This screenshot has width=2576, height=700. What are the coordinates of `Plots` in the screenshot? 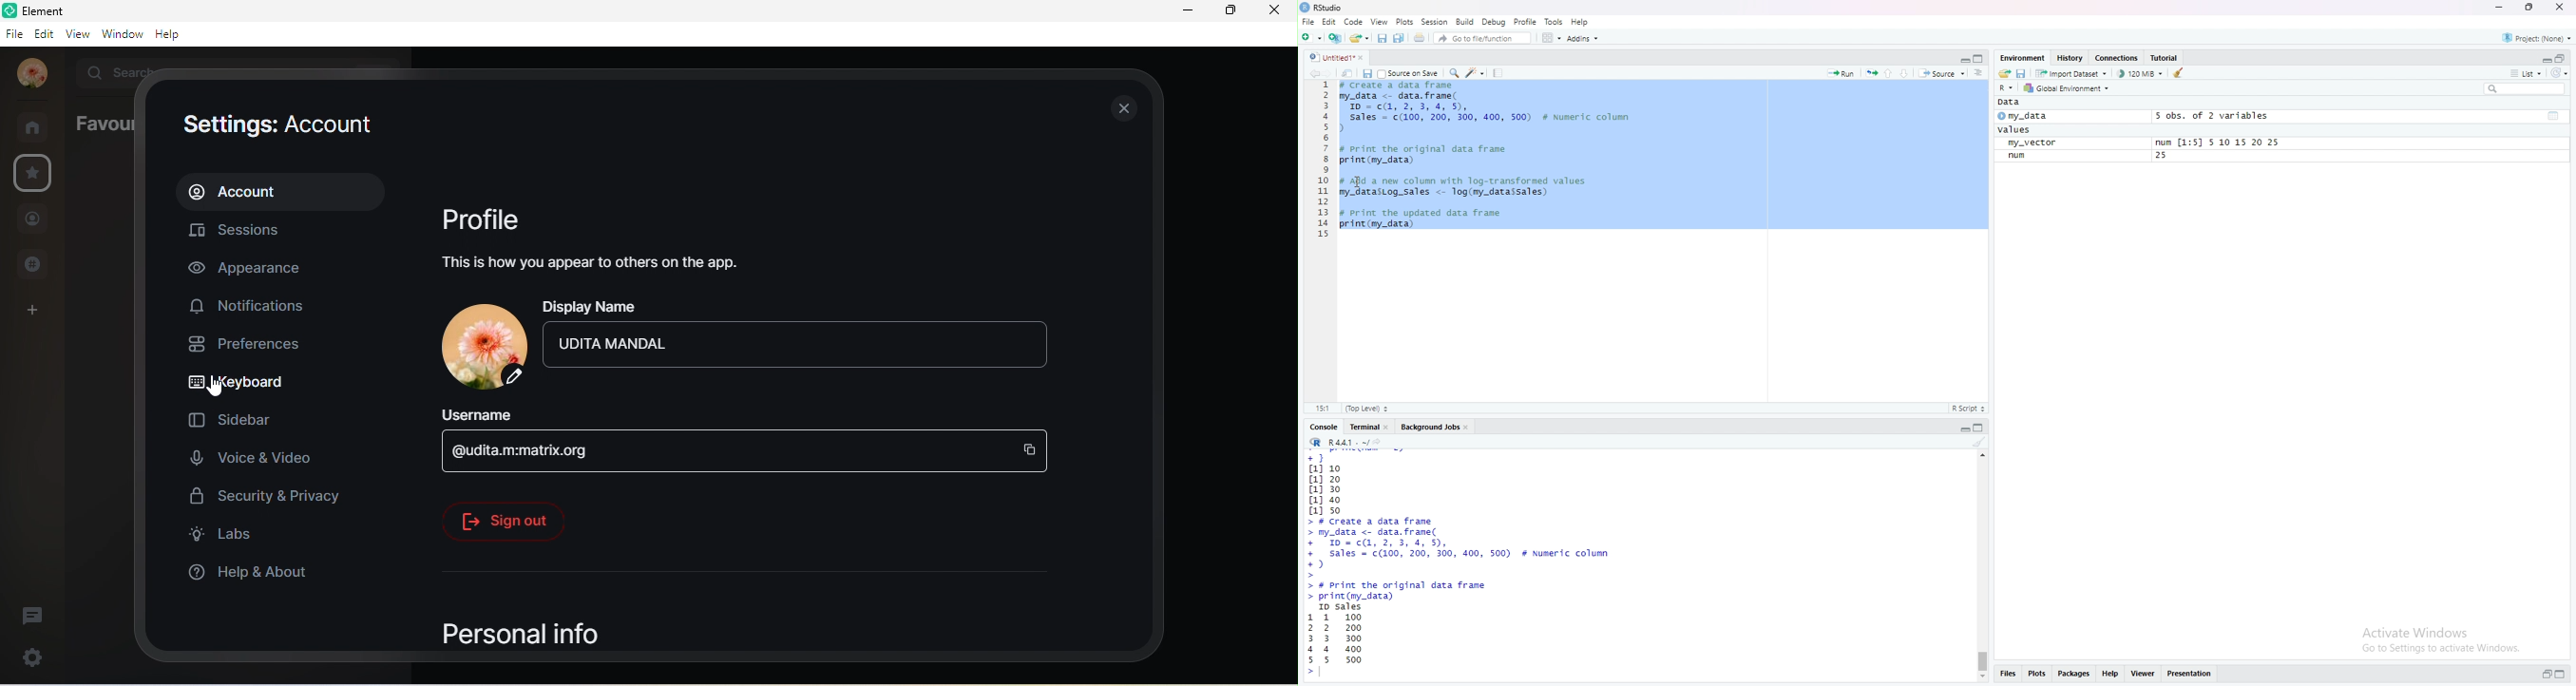 It's located at (1401, 22).